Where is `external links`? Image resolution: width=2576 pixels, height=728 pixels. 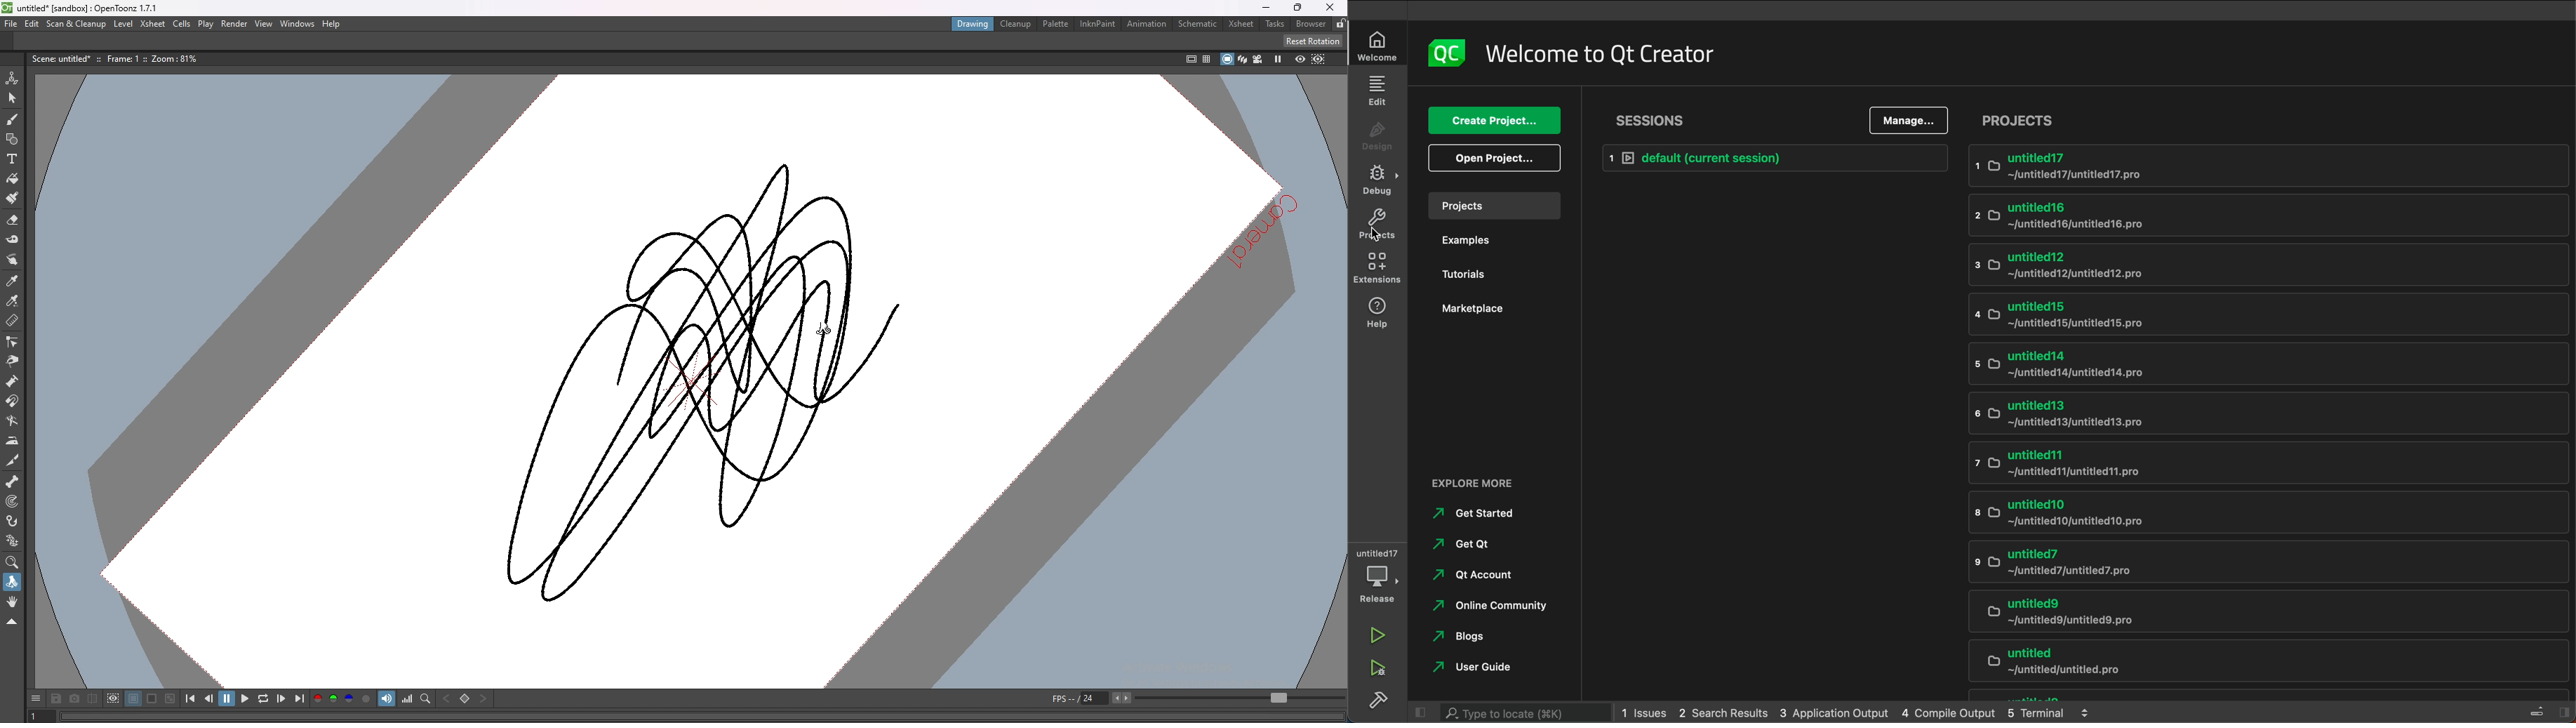 external links is located at coordinates (1498, 484).